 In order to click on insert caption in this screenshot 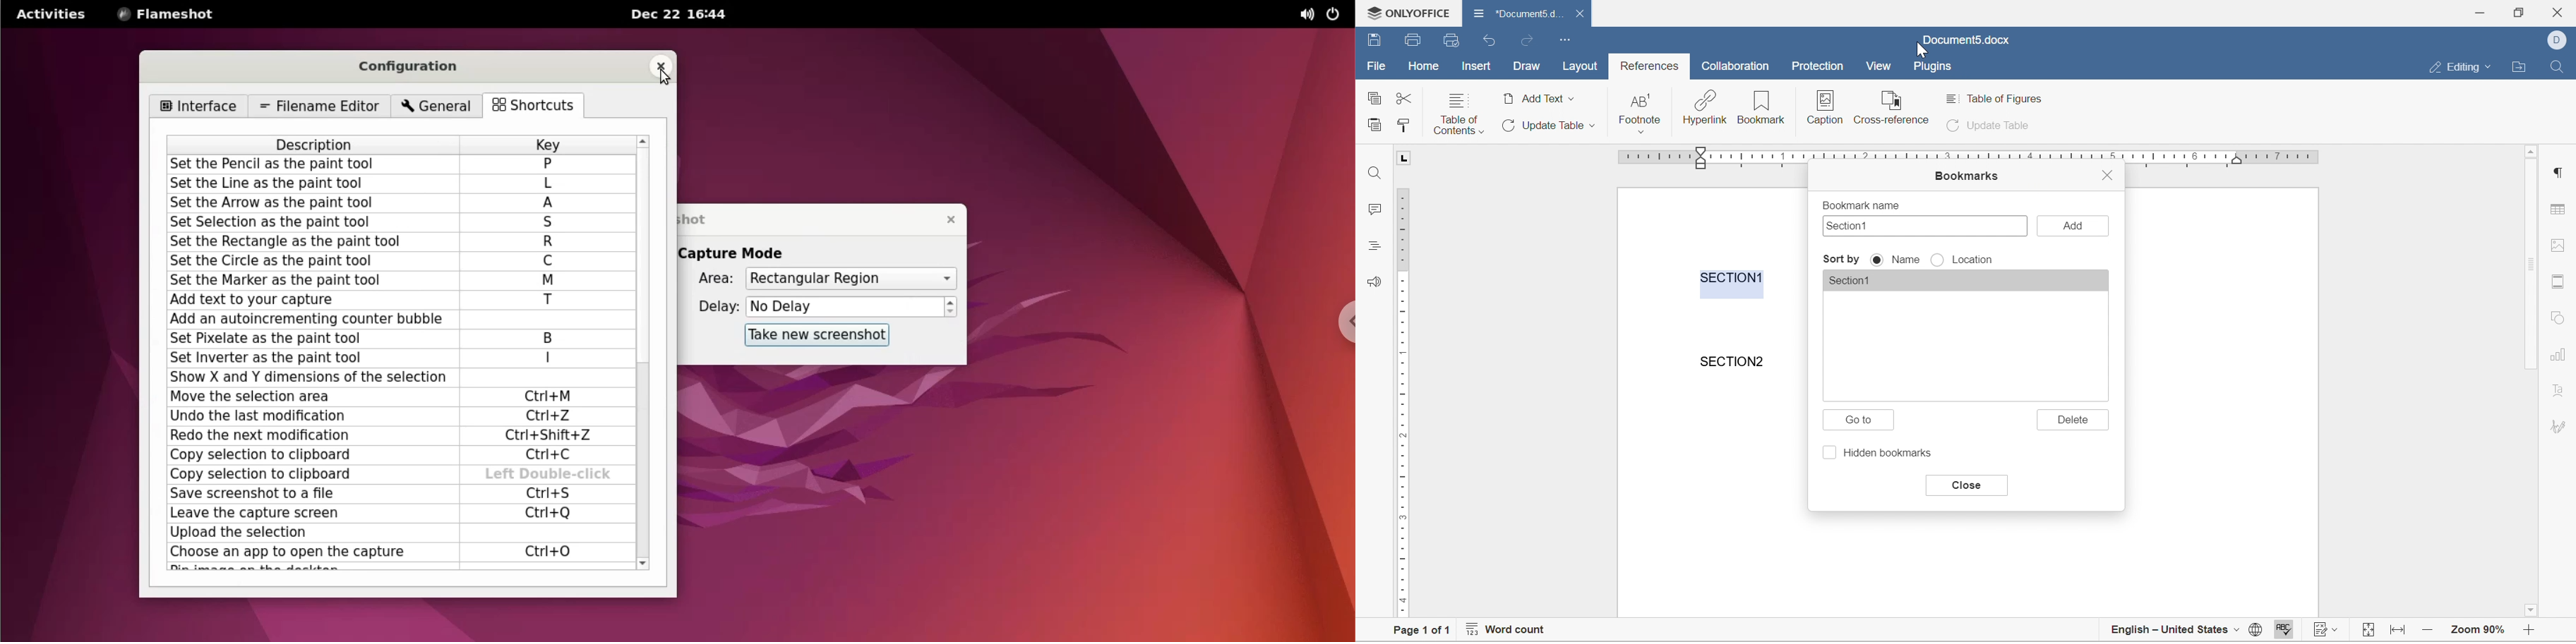, I will do `click(1824, 108)`.